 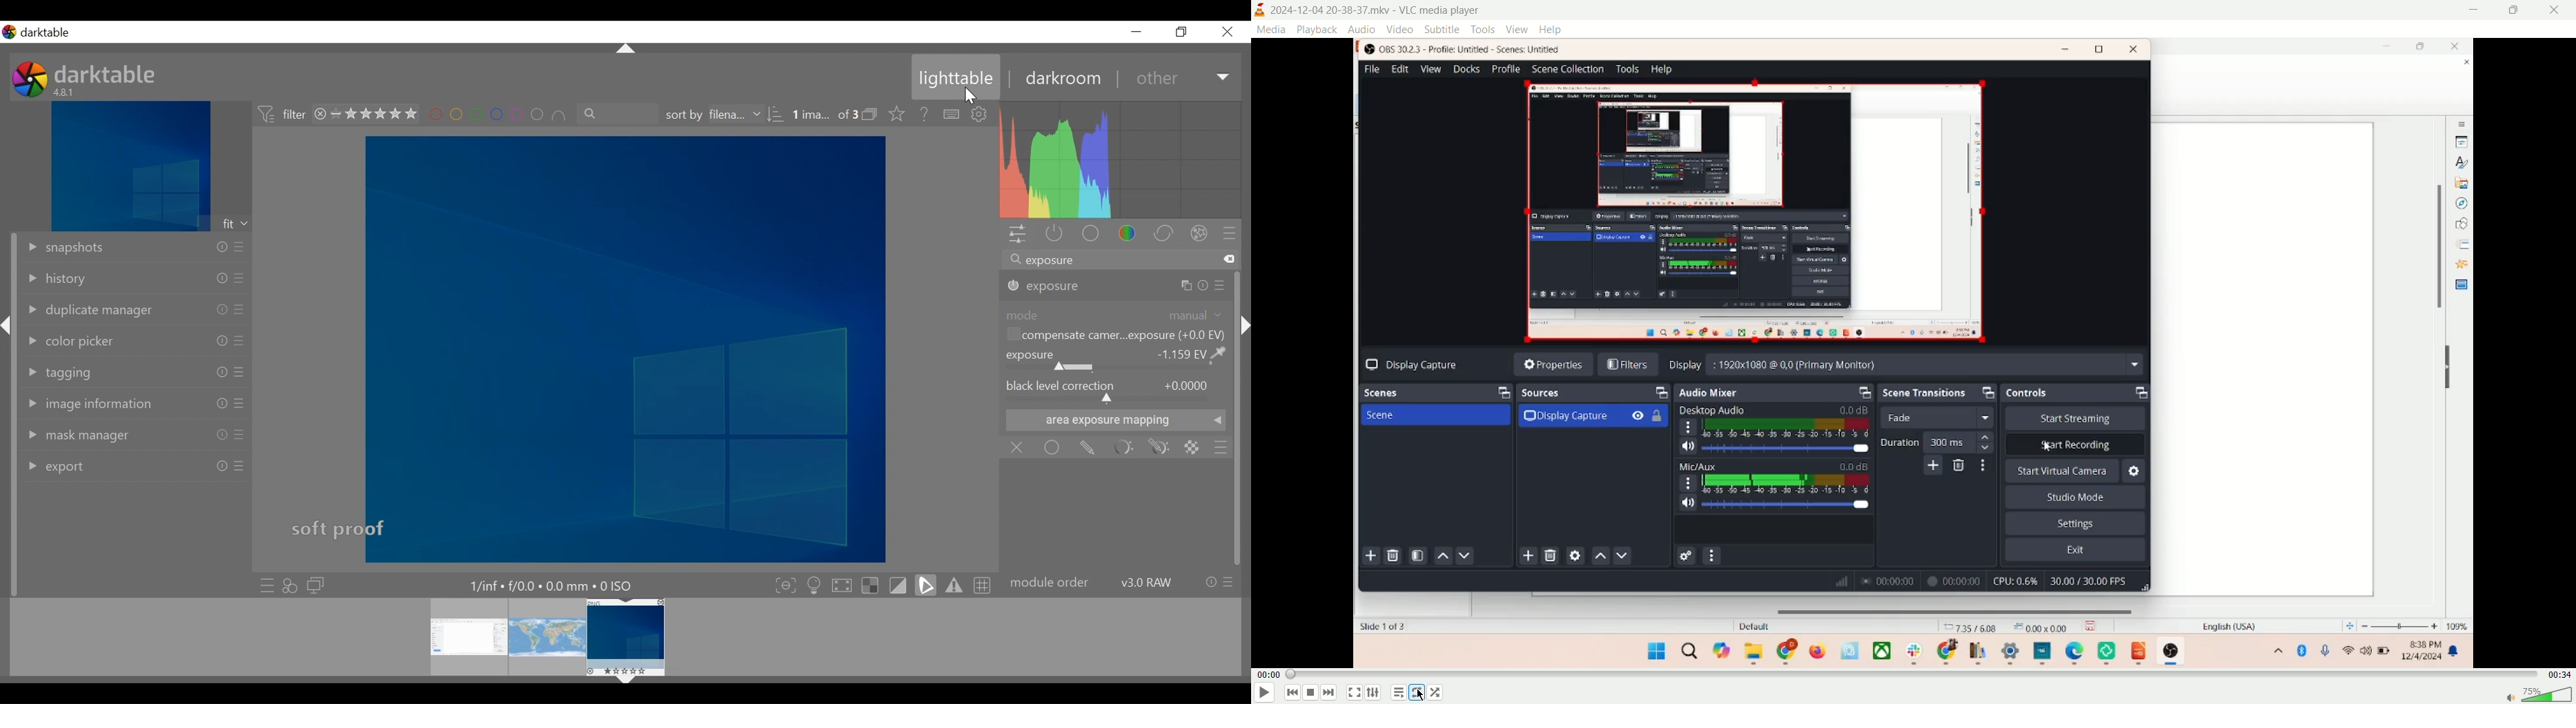 I want to click on presets, so click(x=240, y=372).